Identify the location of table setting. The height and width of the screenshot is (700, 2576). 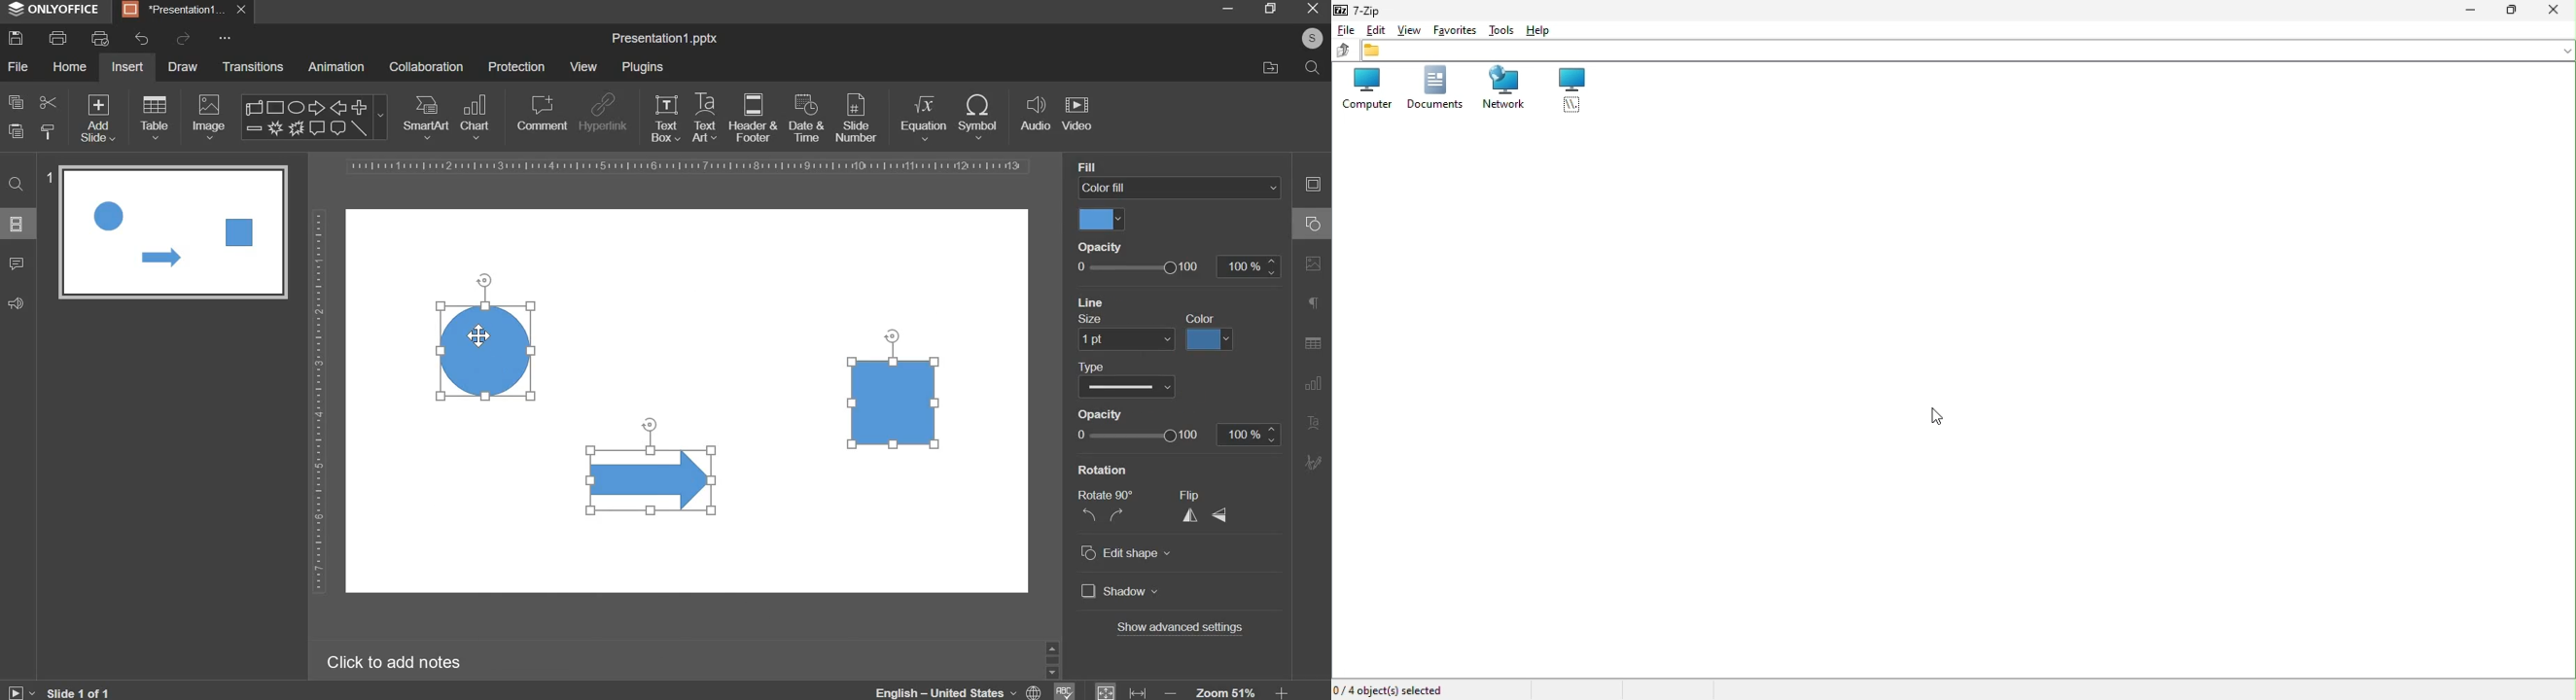
(1313, 342).